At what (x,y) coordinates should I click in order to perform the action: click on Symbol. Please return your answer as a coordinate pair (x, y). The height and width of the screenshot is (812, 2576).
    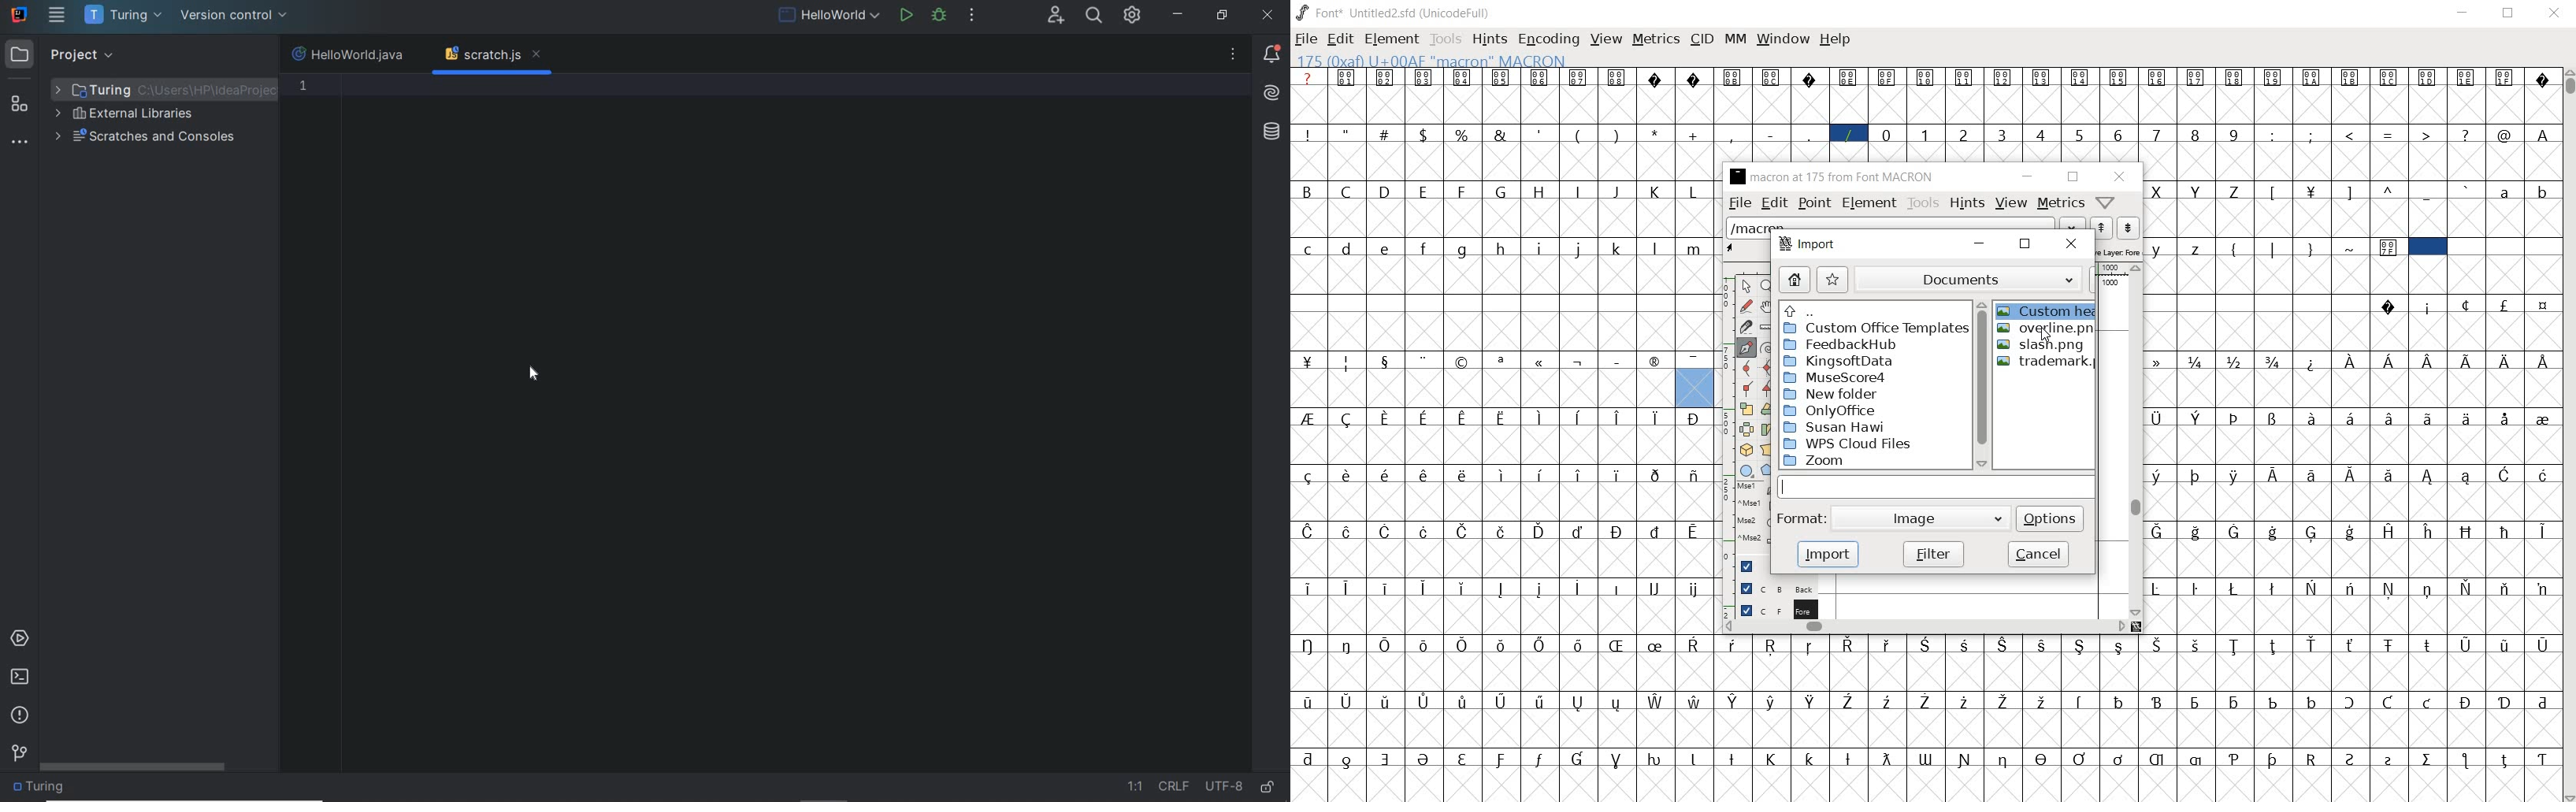
    Looking at the image, I should click on (2234, 701).